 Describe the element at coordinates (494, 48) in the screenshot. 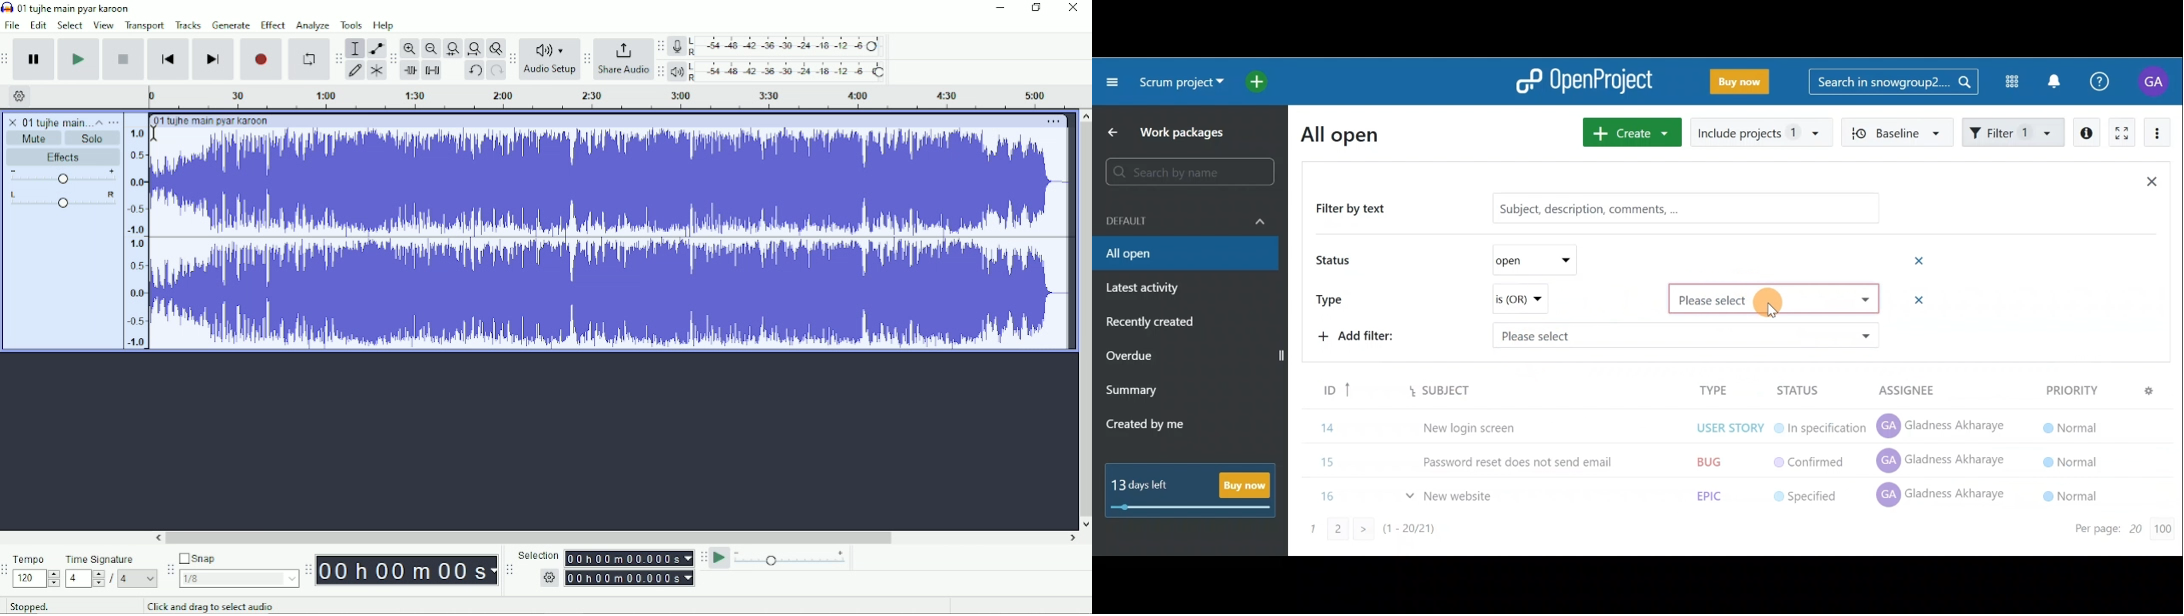

I see `Zoom toggle` at that location.